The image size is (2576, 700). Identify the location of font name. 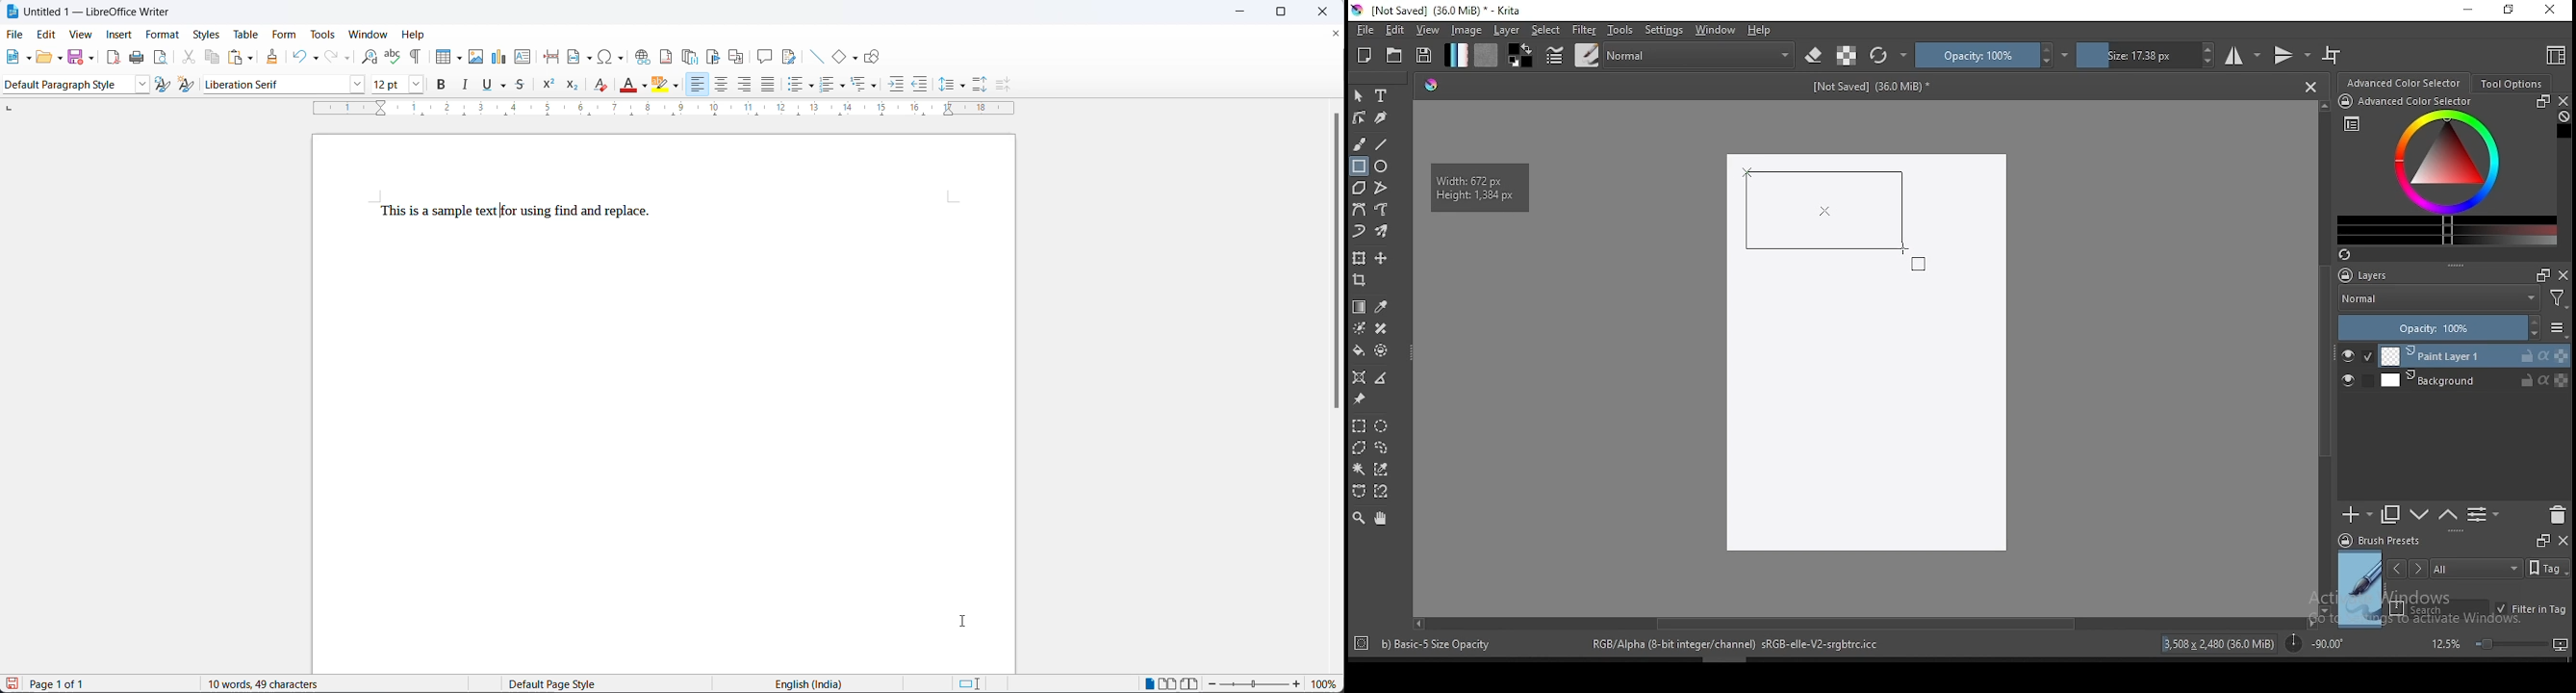
(271, 85).